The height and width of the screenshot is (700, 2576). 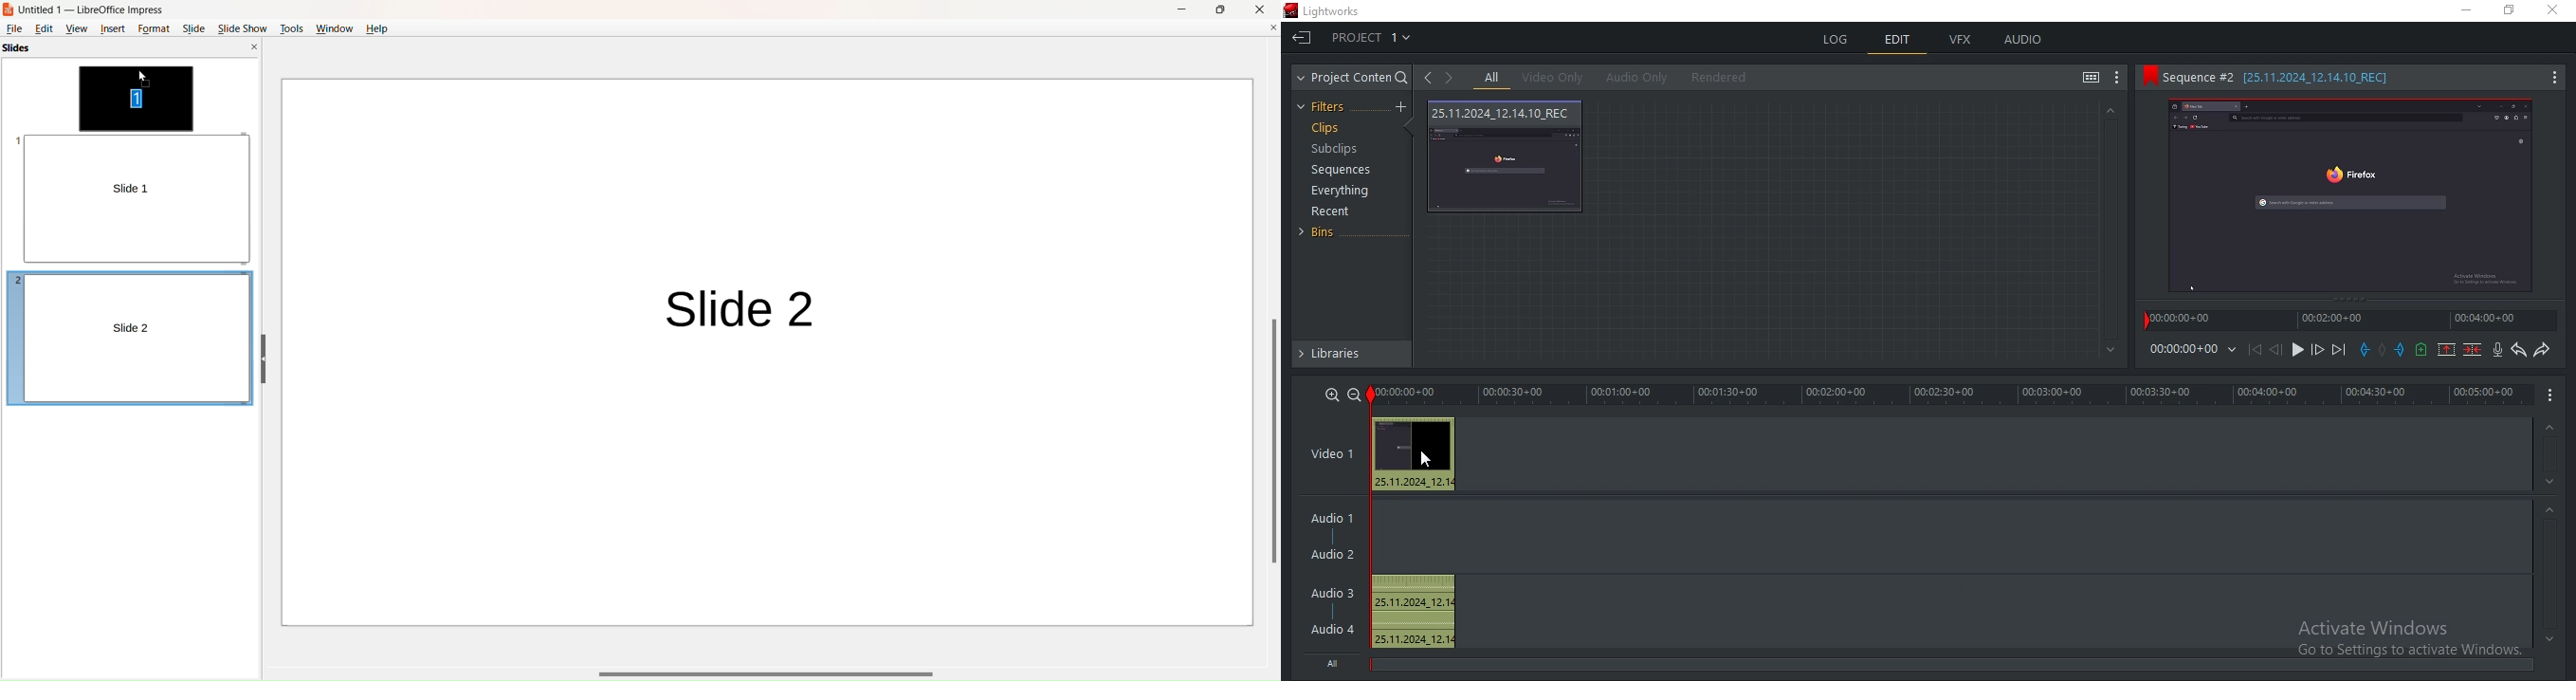 I want to click on time, so click(x=2195, y=352).